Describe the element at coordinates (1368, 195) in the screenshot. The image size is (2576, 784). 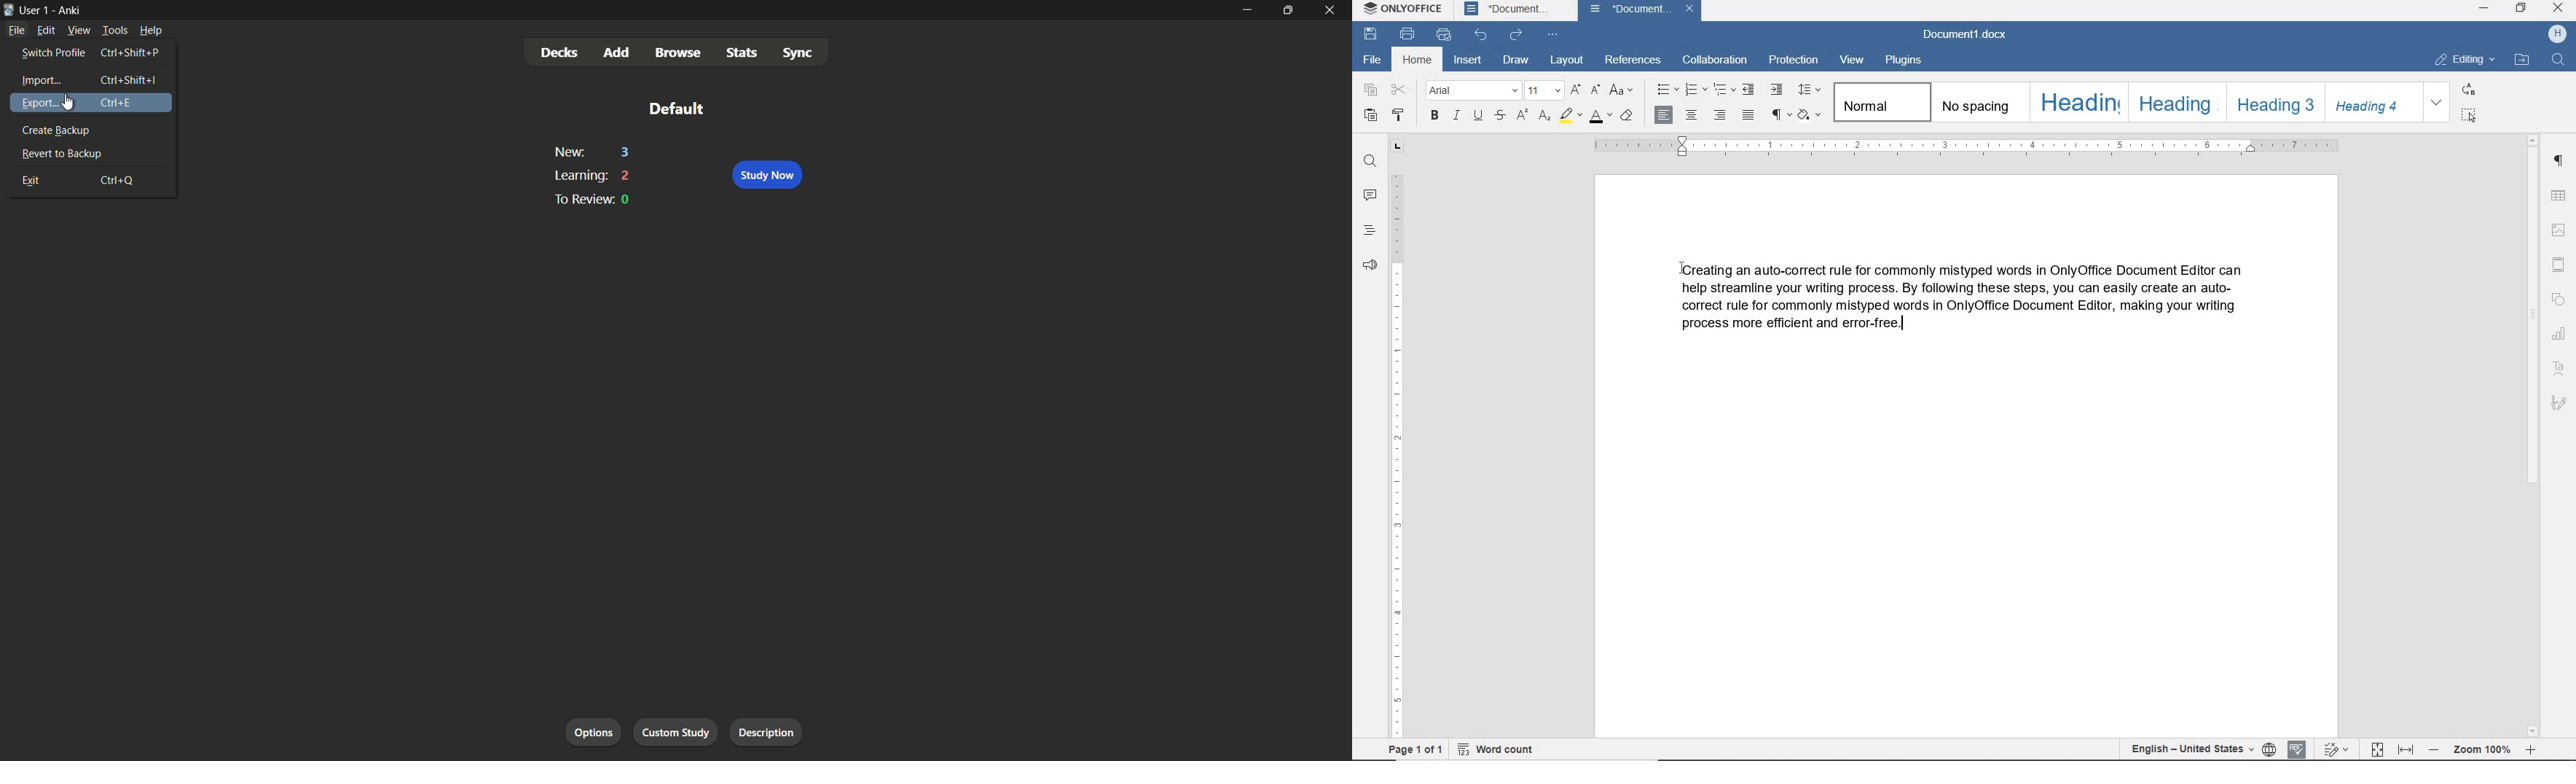
I see `comments` at that location.